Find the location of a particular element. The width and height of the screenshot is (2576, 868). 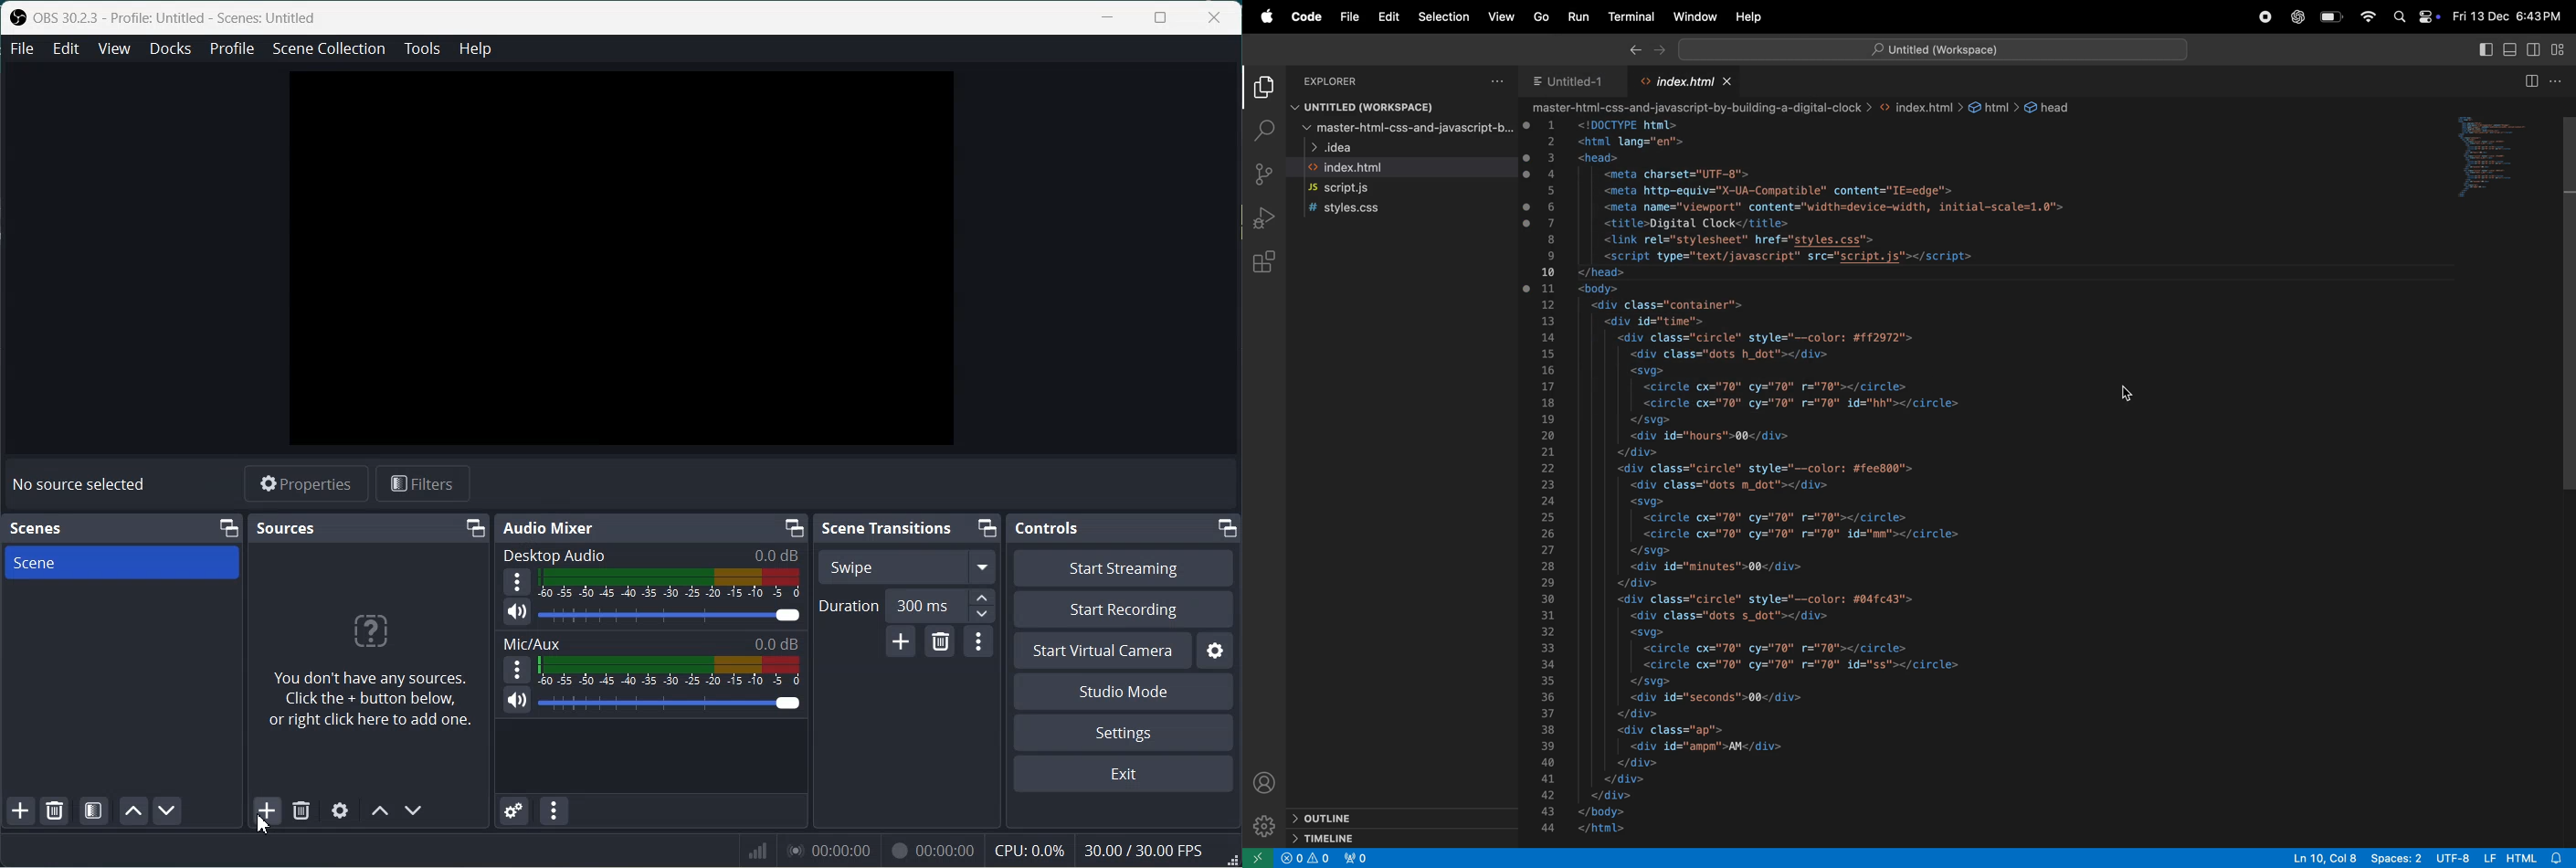

Explorer is located at coordinates (1335, 81).